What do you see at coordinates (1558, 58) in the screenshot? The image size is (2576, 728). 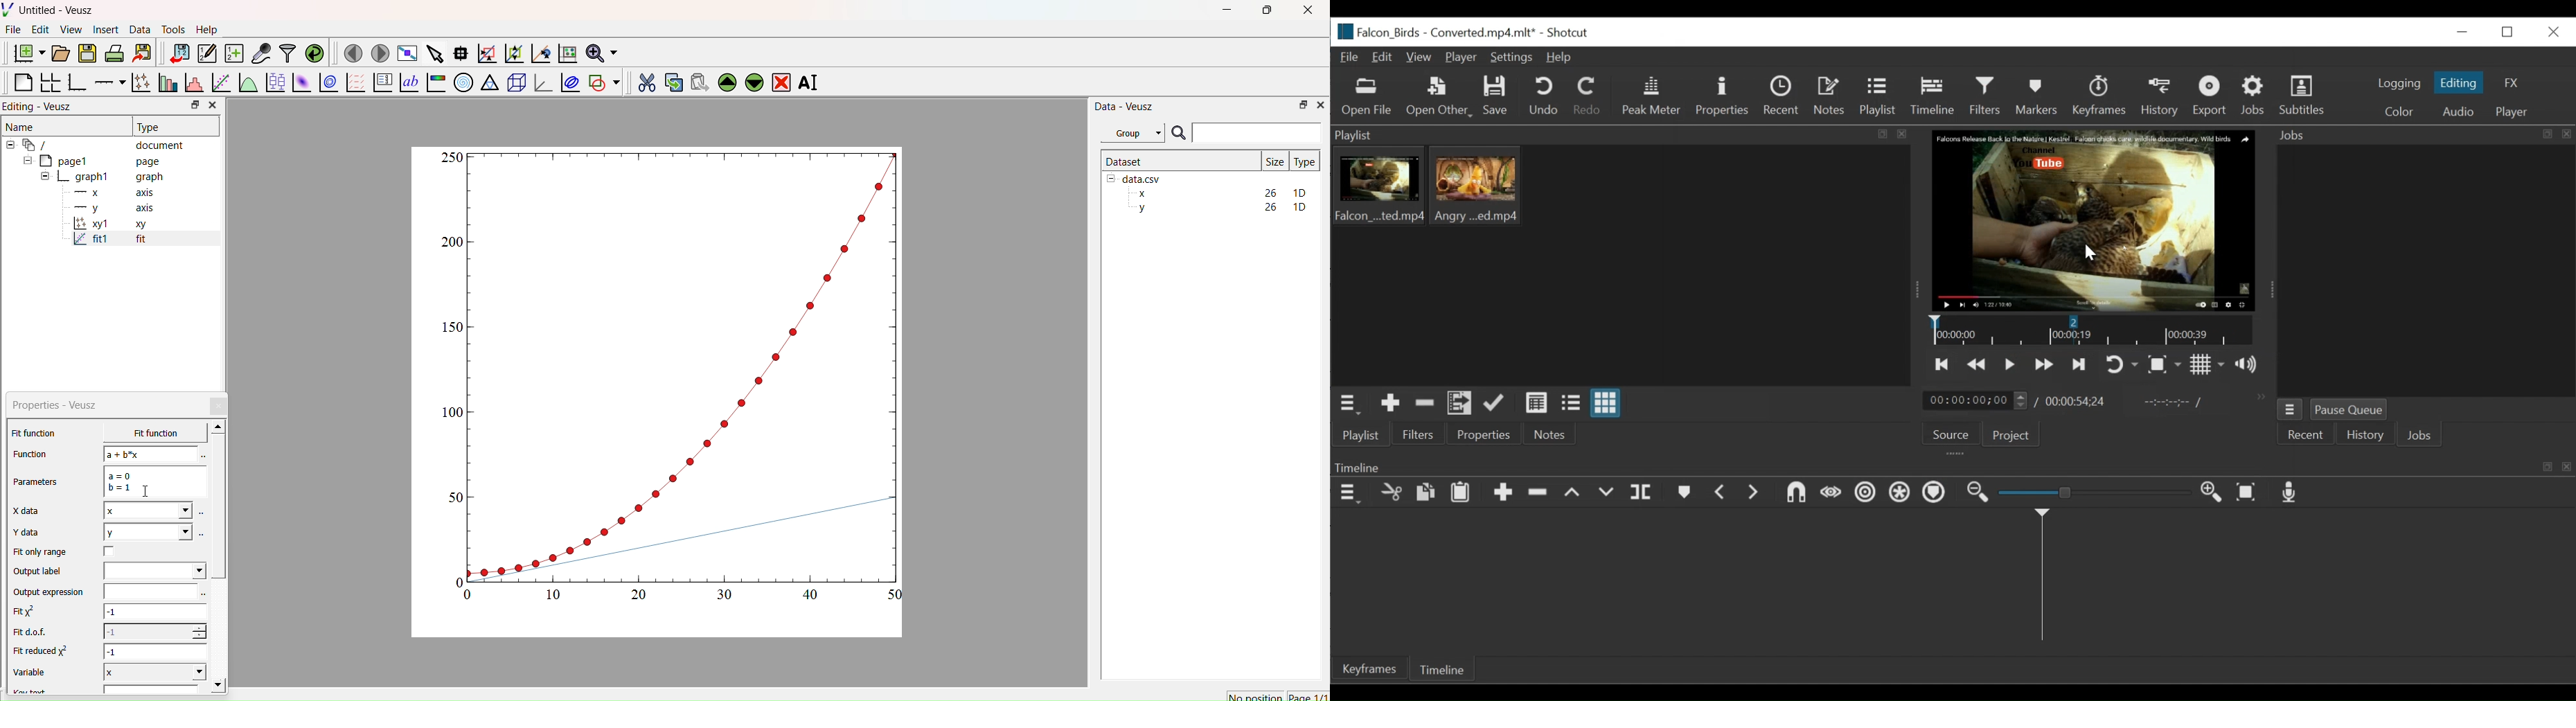 I see `Help` at bounding box center [1558, 58].